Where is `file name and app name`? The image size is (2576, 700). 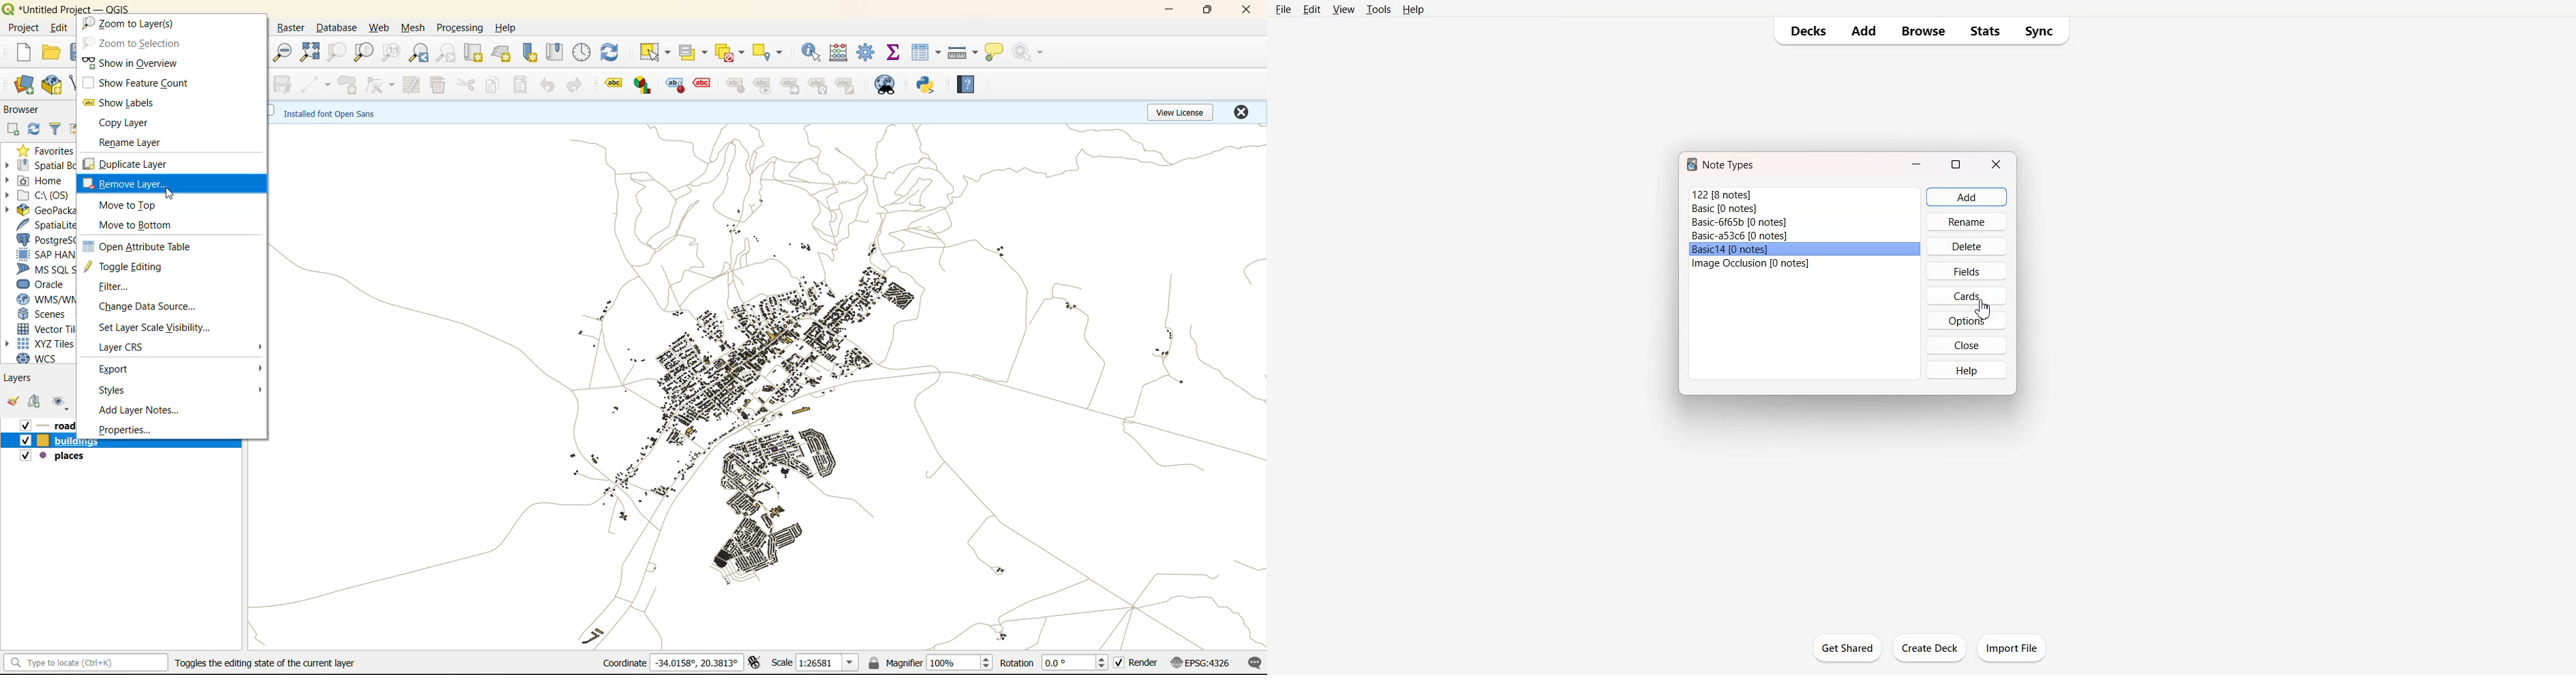 file name and app name is located at coordinates (67, 10).